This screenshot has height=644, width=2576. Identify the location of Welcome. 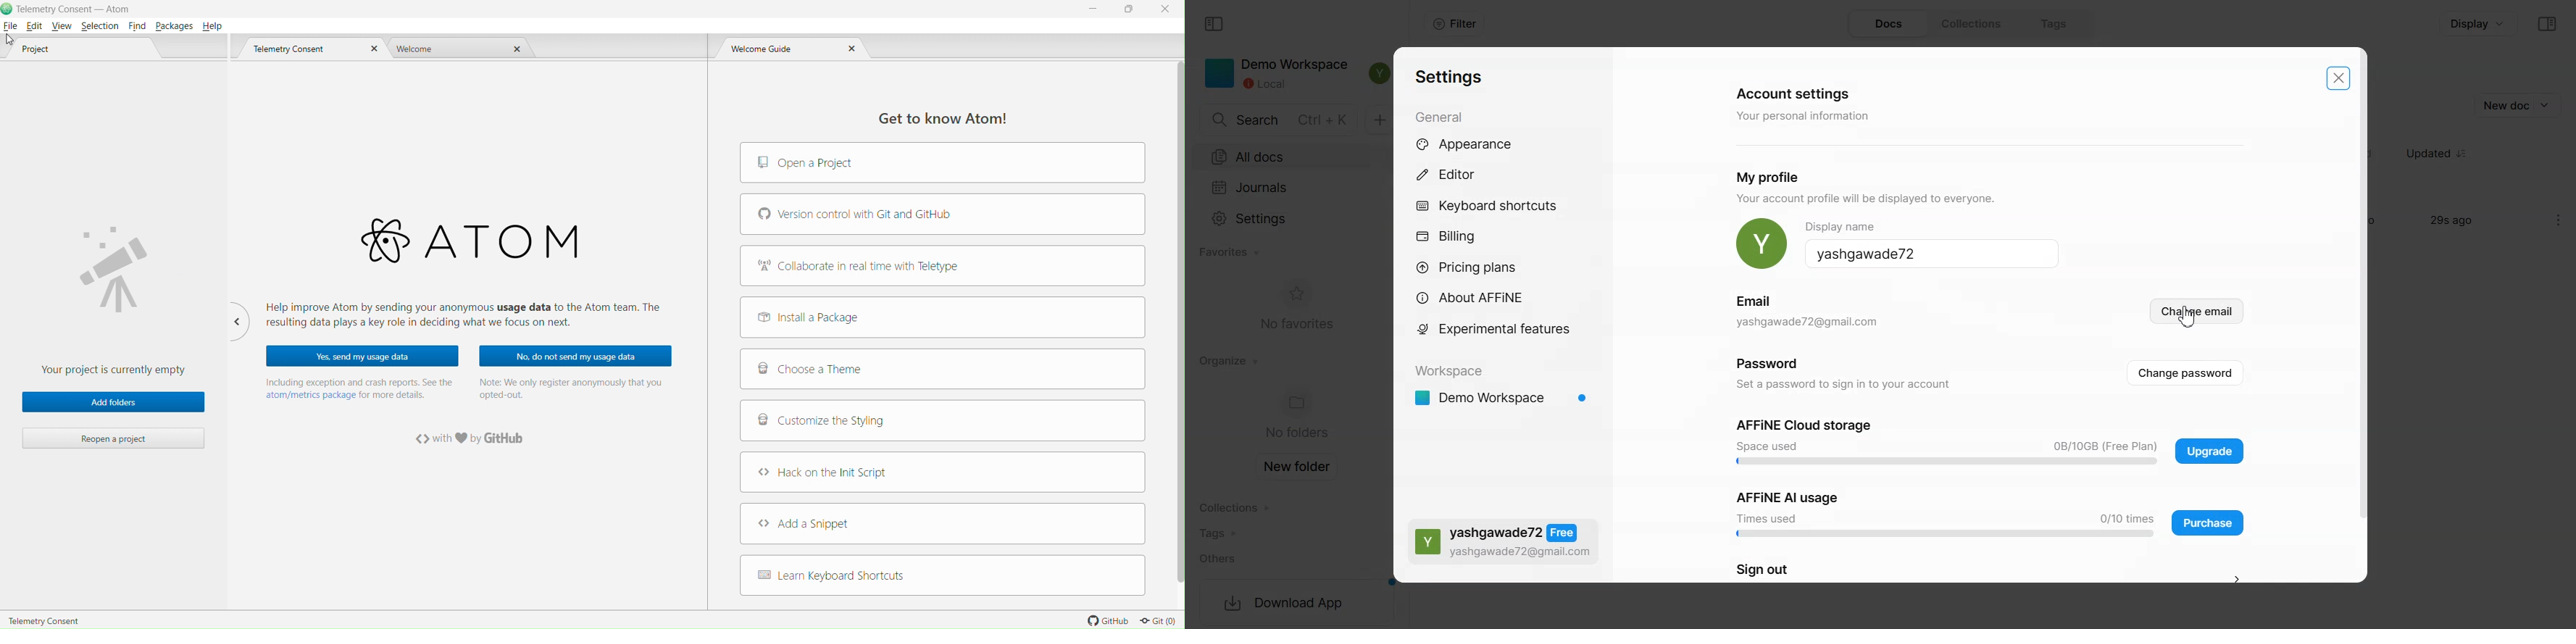
(420, 49).